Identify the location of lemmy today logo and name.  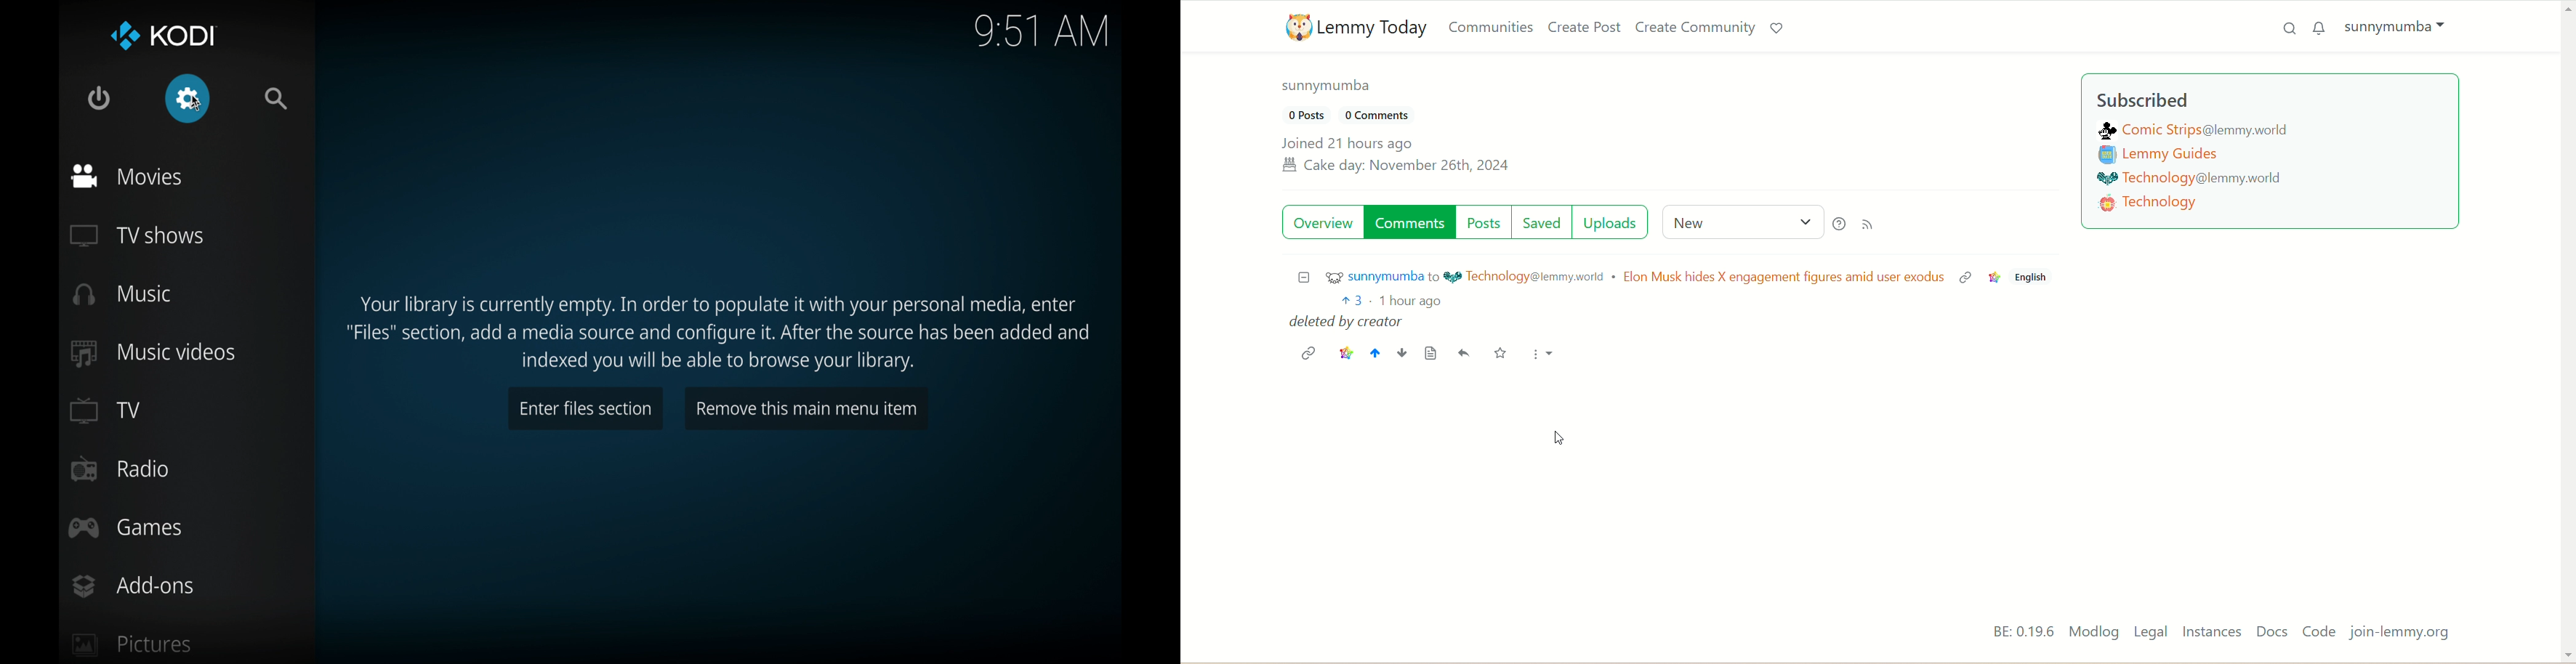
(1351, 27).